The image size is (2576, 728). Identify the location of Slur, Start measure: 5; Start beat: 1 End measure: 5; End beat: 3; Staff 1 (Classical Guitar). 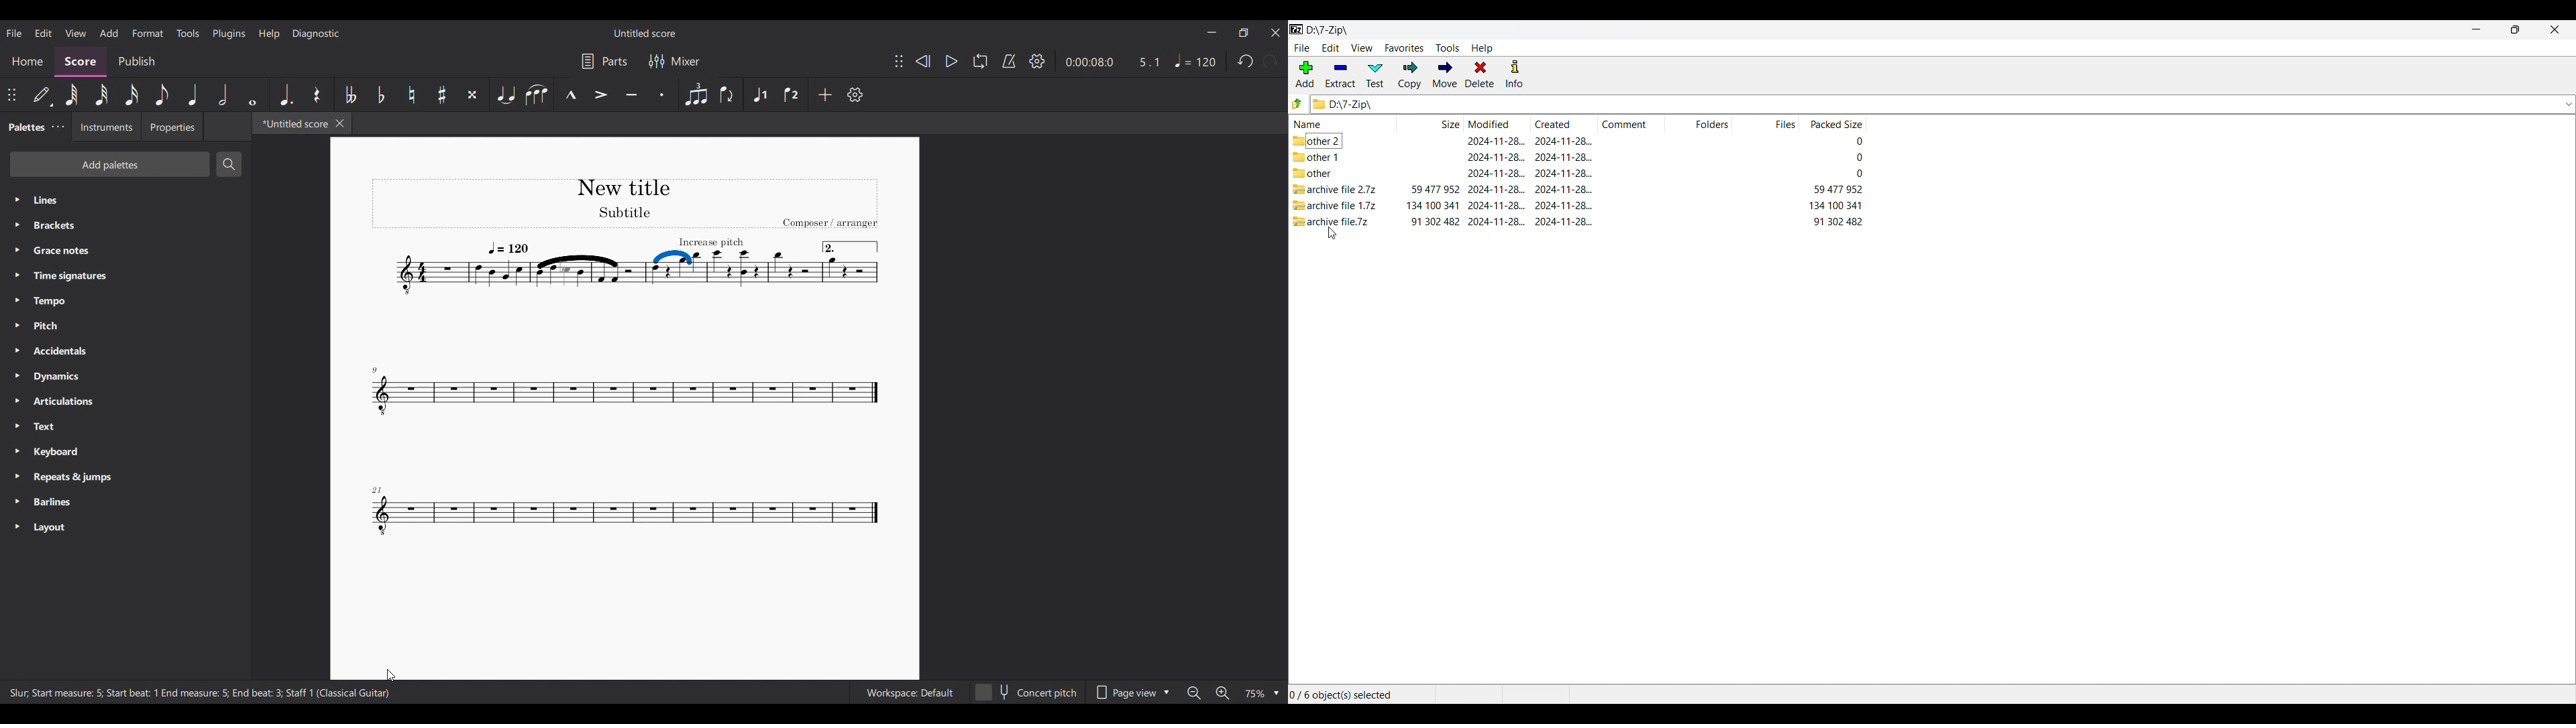
(200, 692).